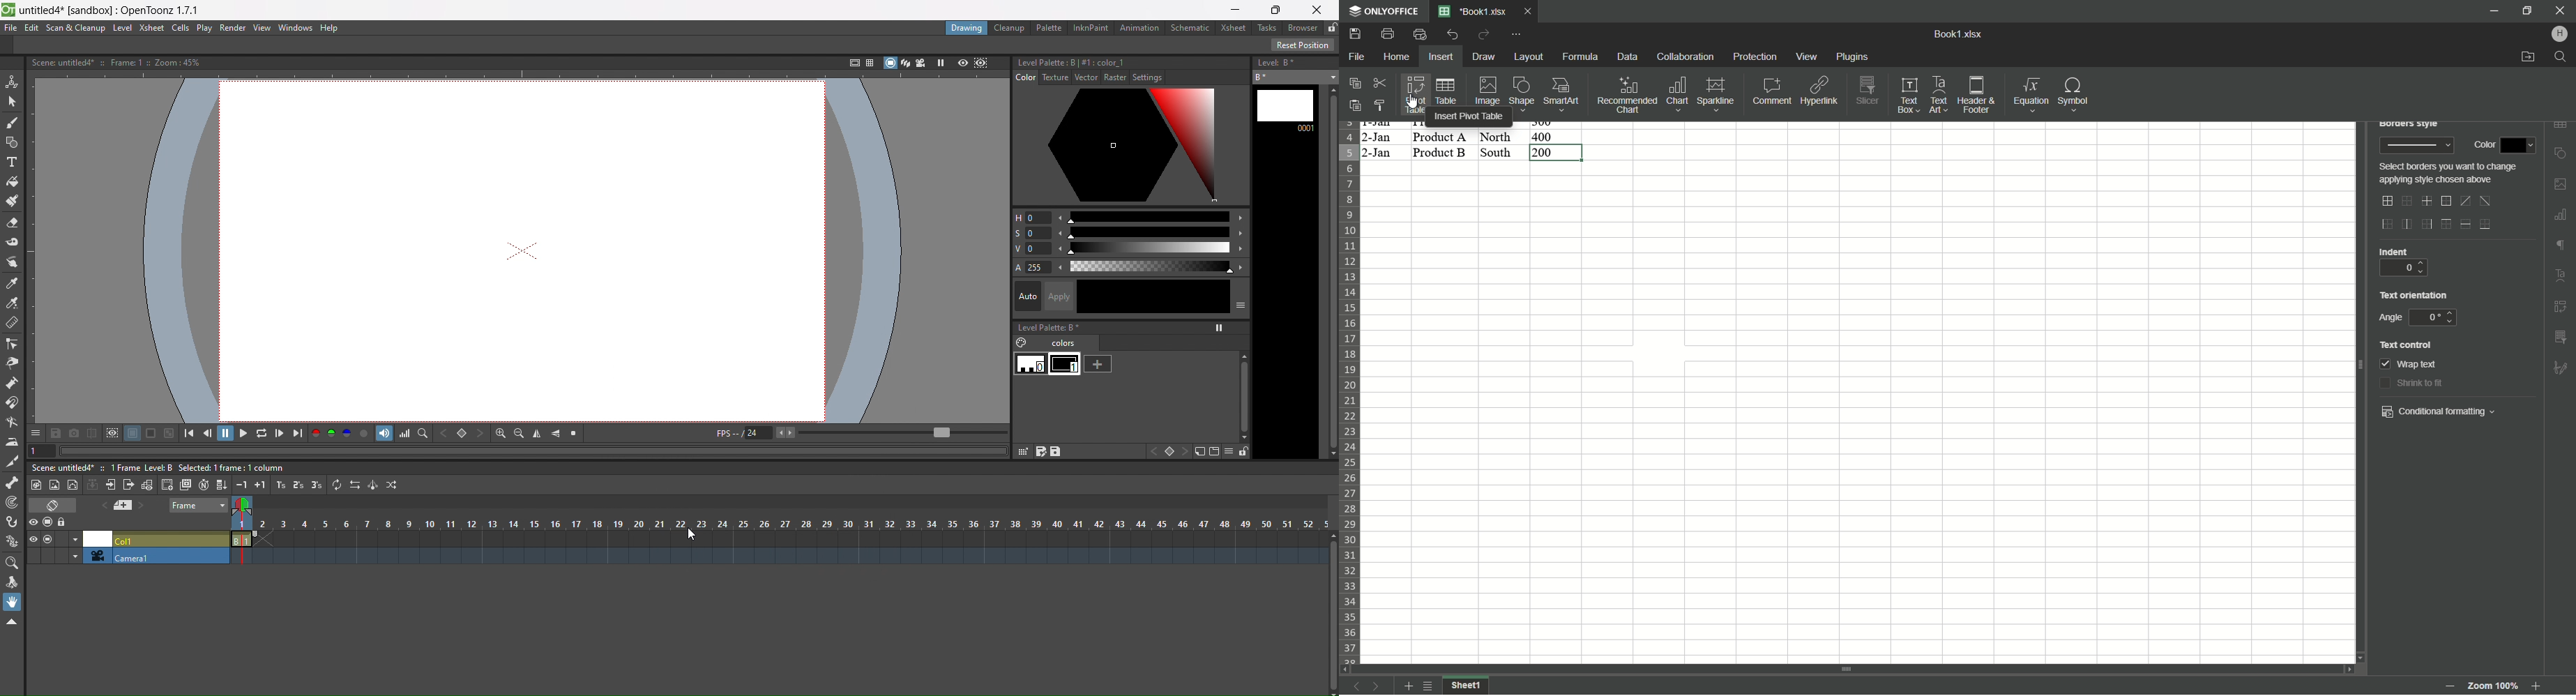 The width and height of the screenshot is (2576, 700). I want to click on add sheet, so click(1407, 686).